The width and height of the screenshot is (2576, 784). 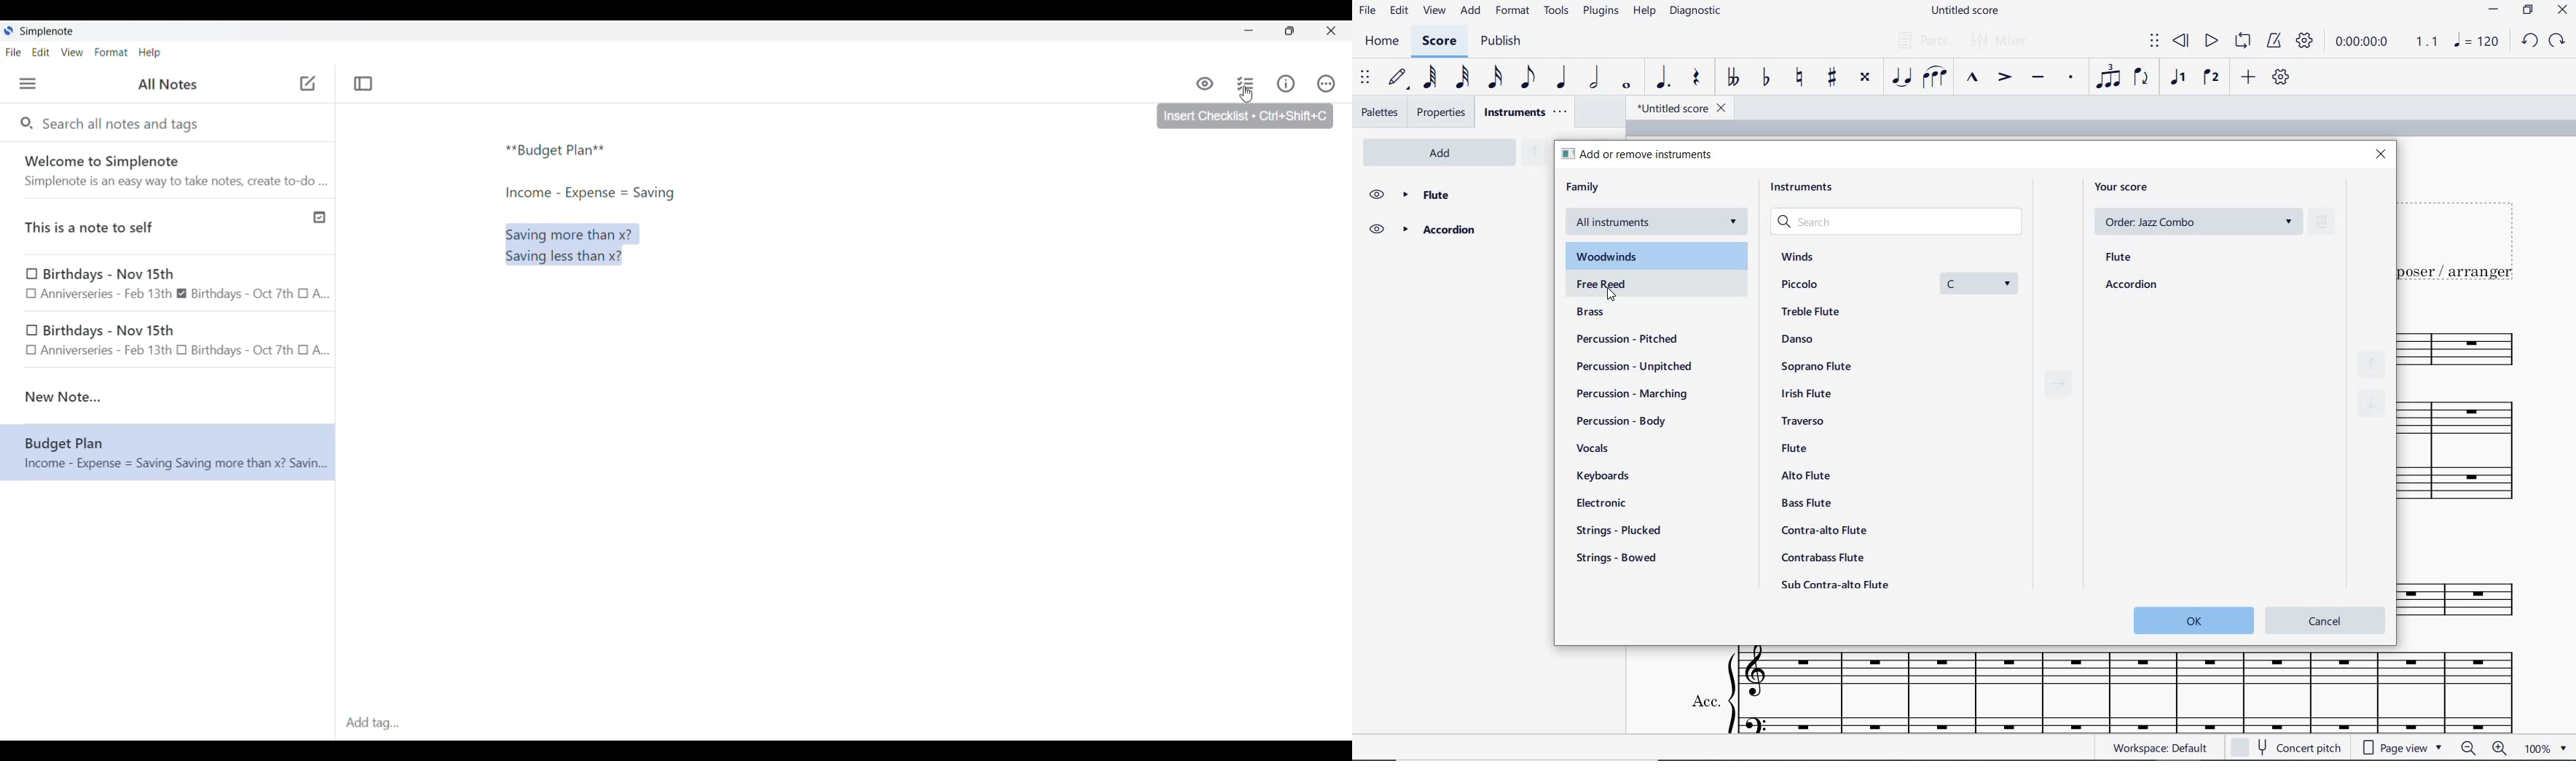 What do you see at coordinates (169, 227) in the screenshot?
I see `Published note indicated by check icon` at bounding box center [169, 227].